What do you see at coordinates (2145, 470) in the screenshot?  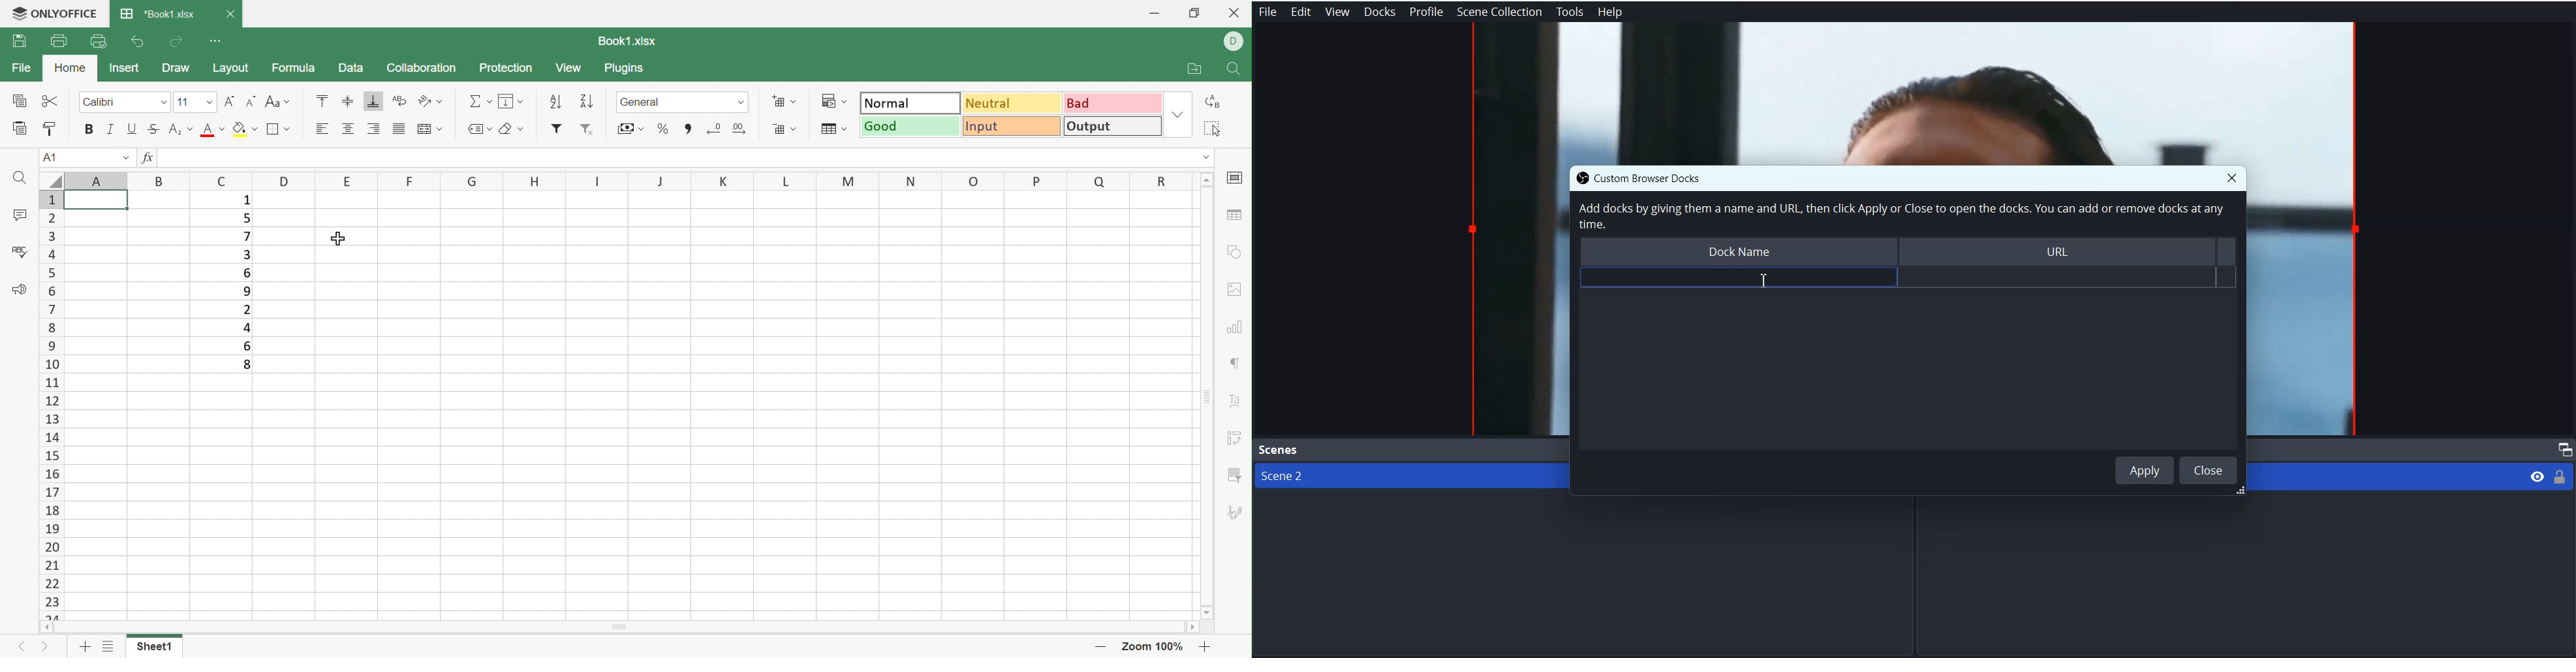 I see `Apply` at bounding box center [2145, 470].